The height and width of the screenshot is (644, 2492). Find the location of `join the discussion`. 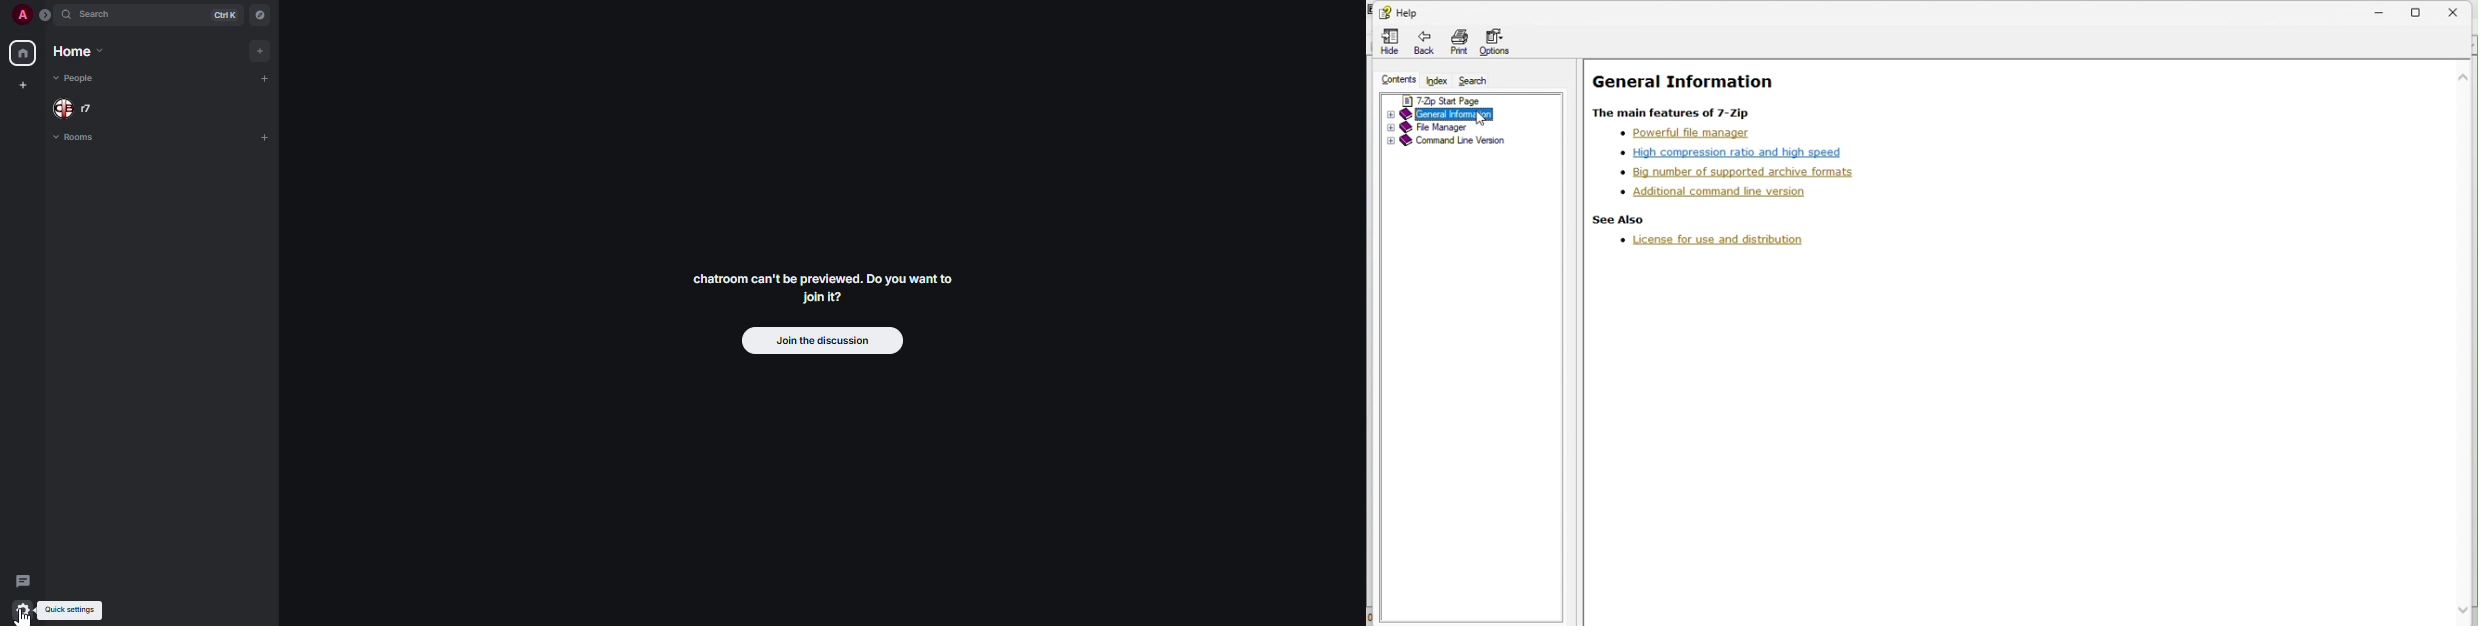

join the discussion is located at coordinates (824, 341).